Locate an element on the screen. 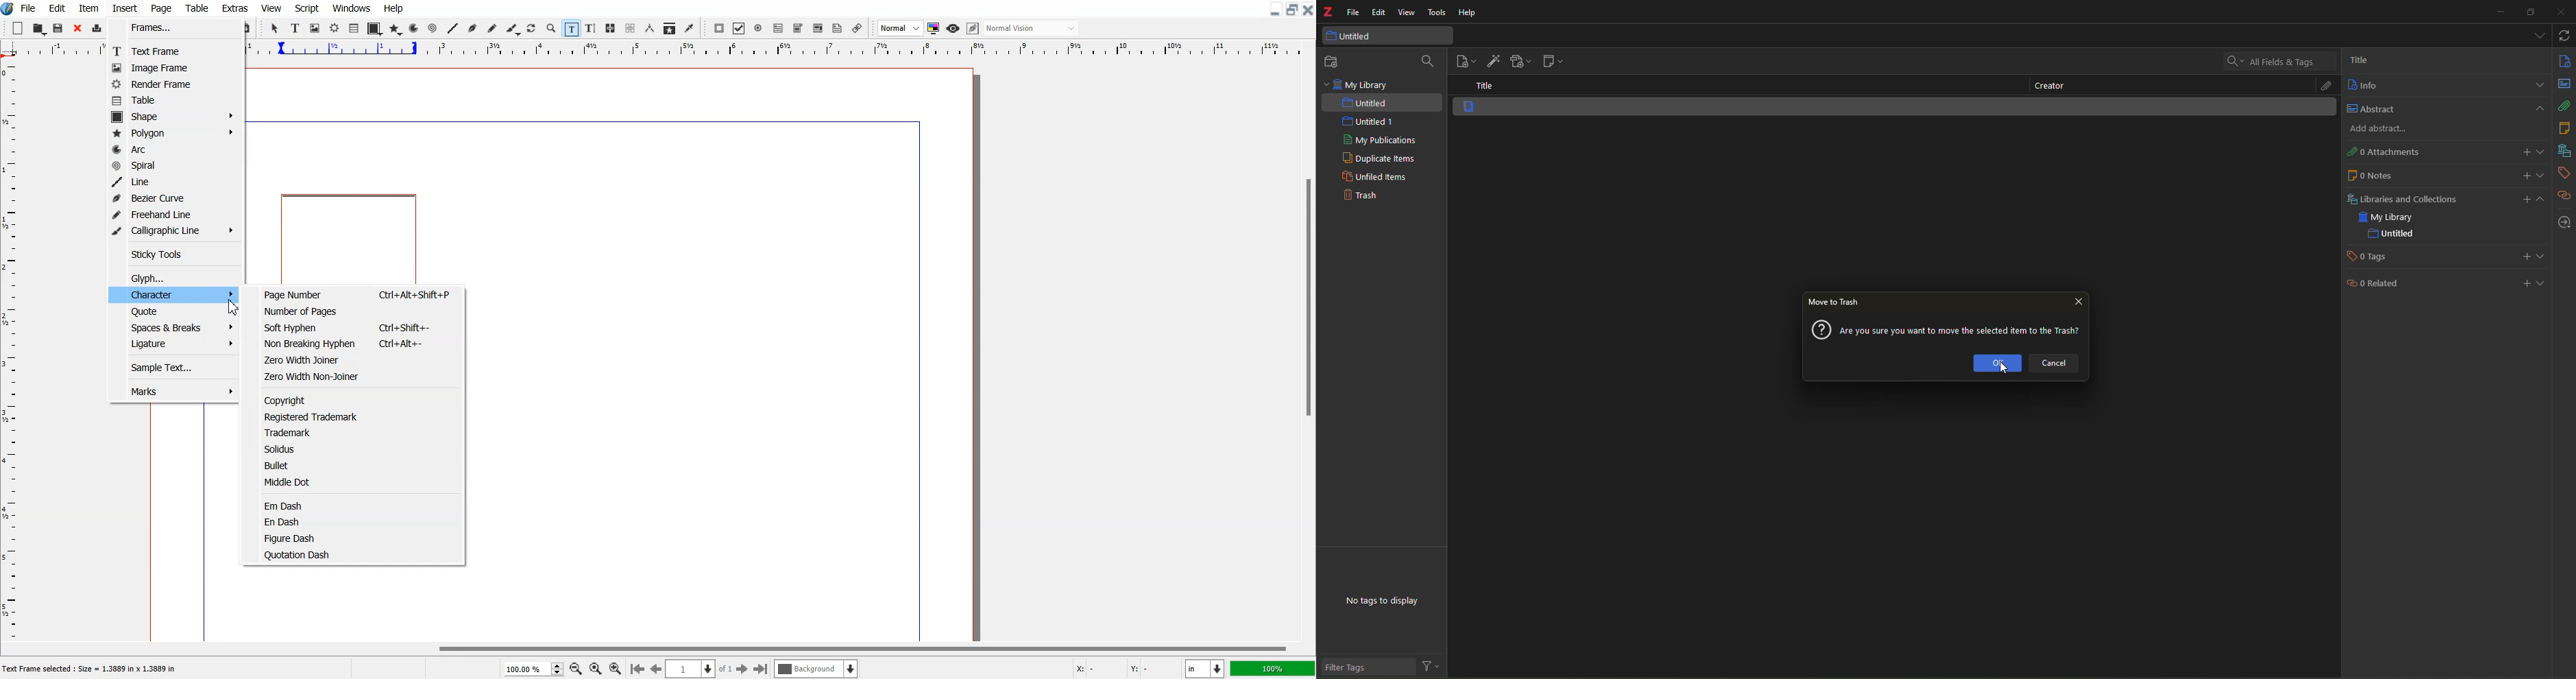 The width and height of the screenshot is (2576, 700). Em Dash is located at coordinates (358, 505).